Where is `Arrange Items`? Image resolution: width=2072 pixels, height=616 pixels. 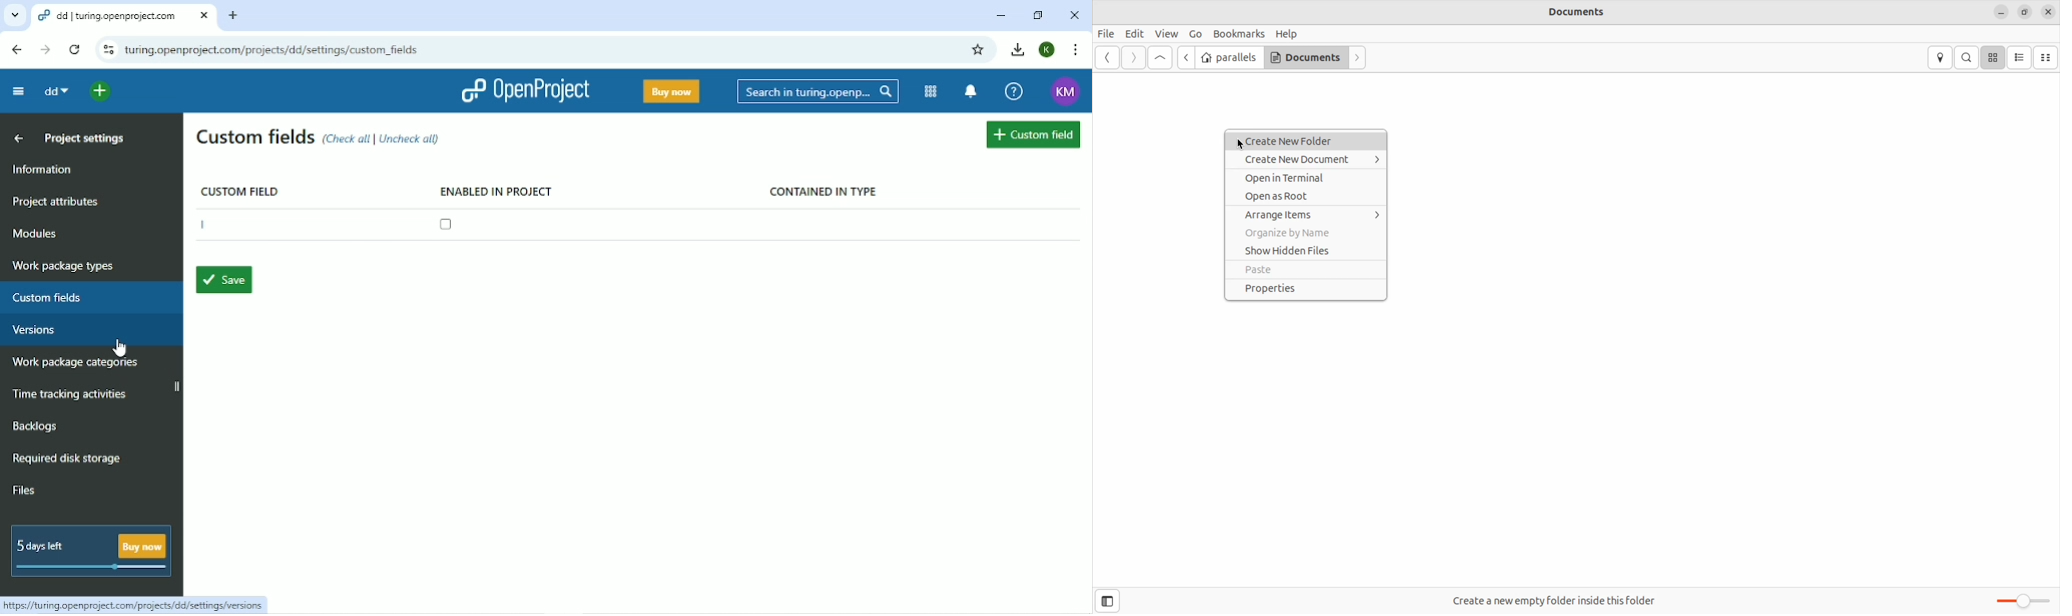
Arrange Items is located at coordinates (1305, 215).